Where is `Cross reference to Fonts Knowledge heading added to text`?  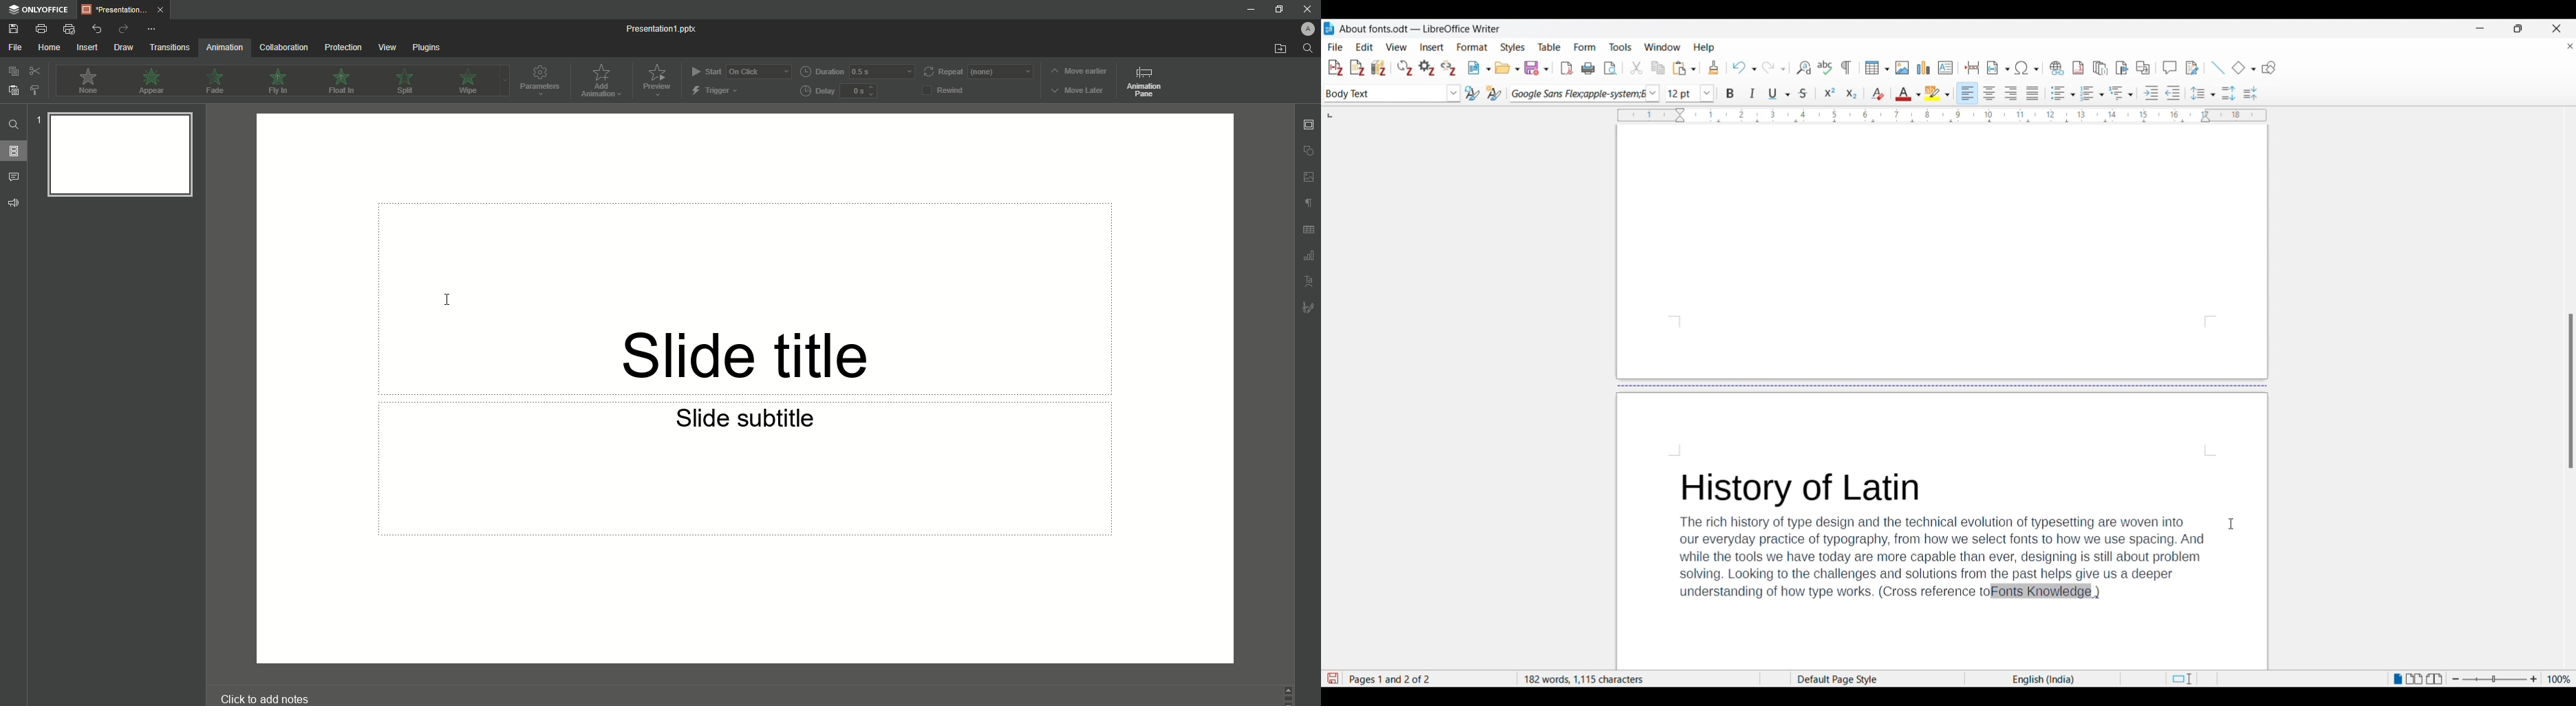 Cross reference to Fonts Knowledge heading added to text is located at coordinates (1943, 536).